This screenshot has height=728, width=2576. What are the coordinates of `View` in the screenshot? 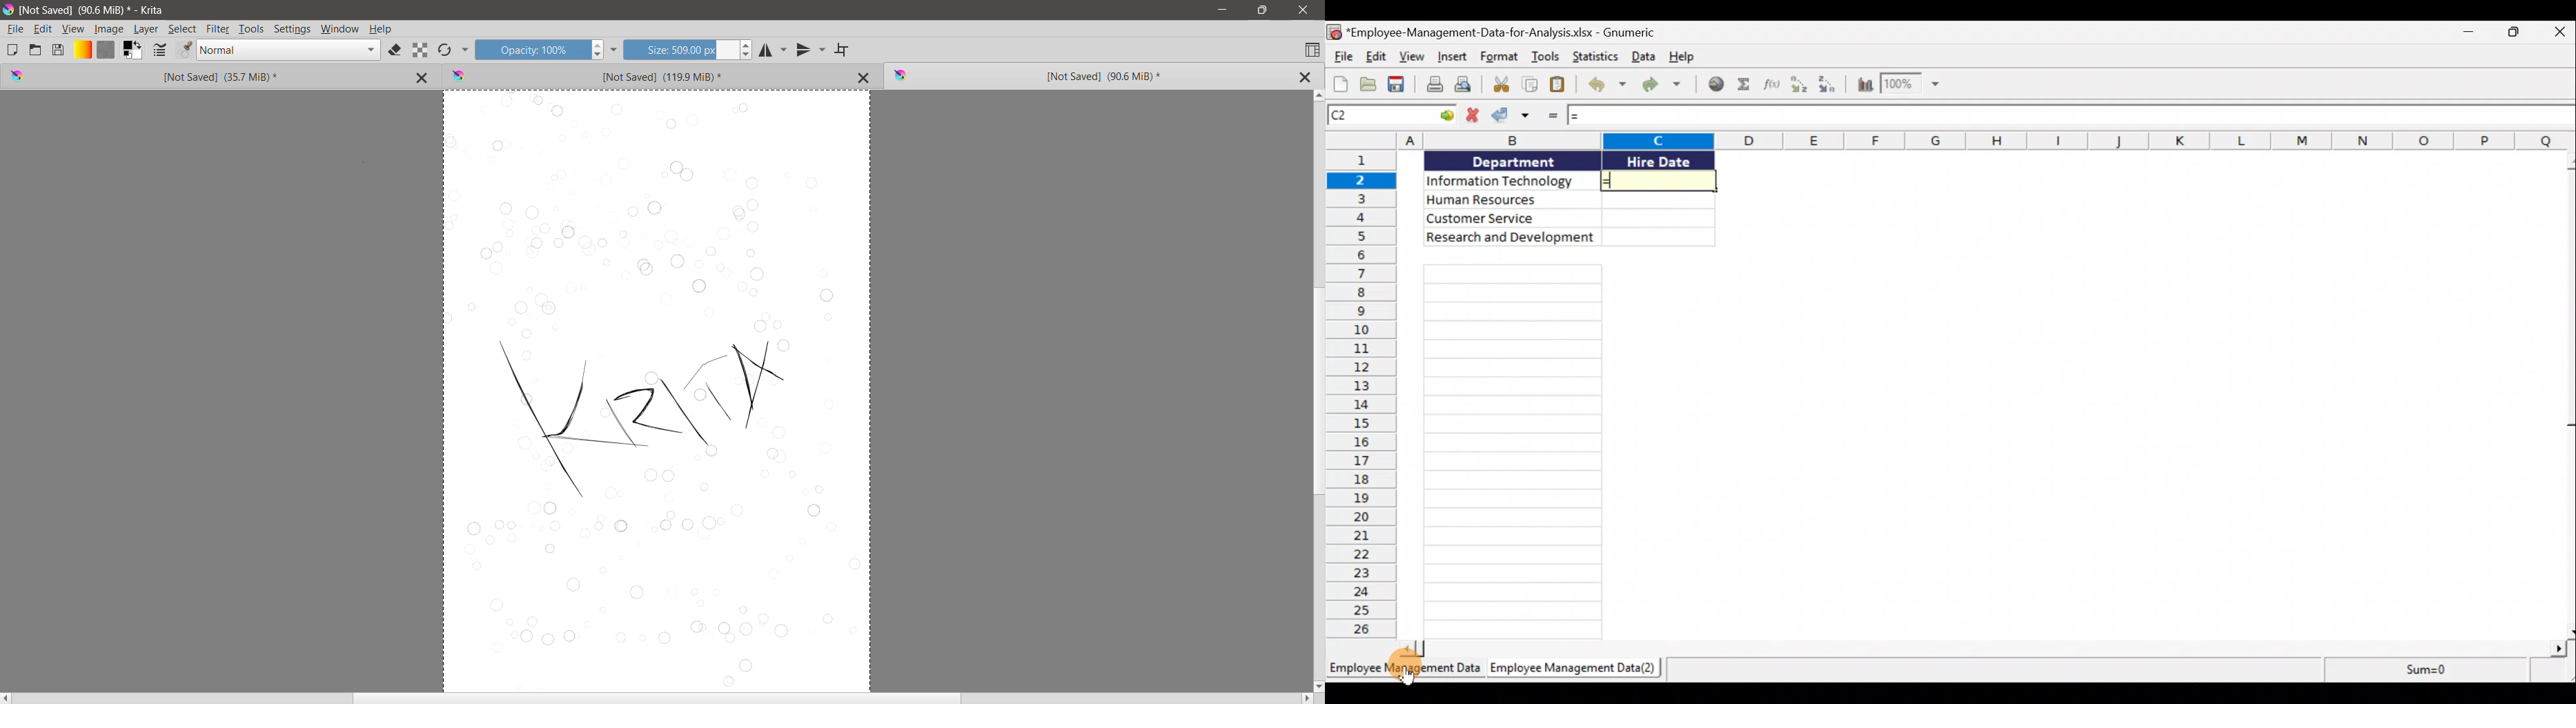 It's located at (73, 29).